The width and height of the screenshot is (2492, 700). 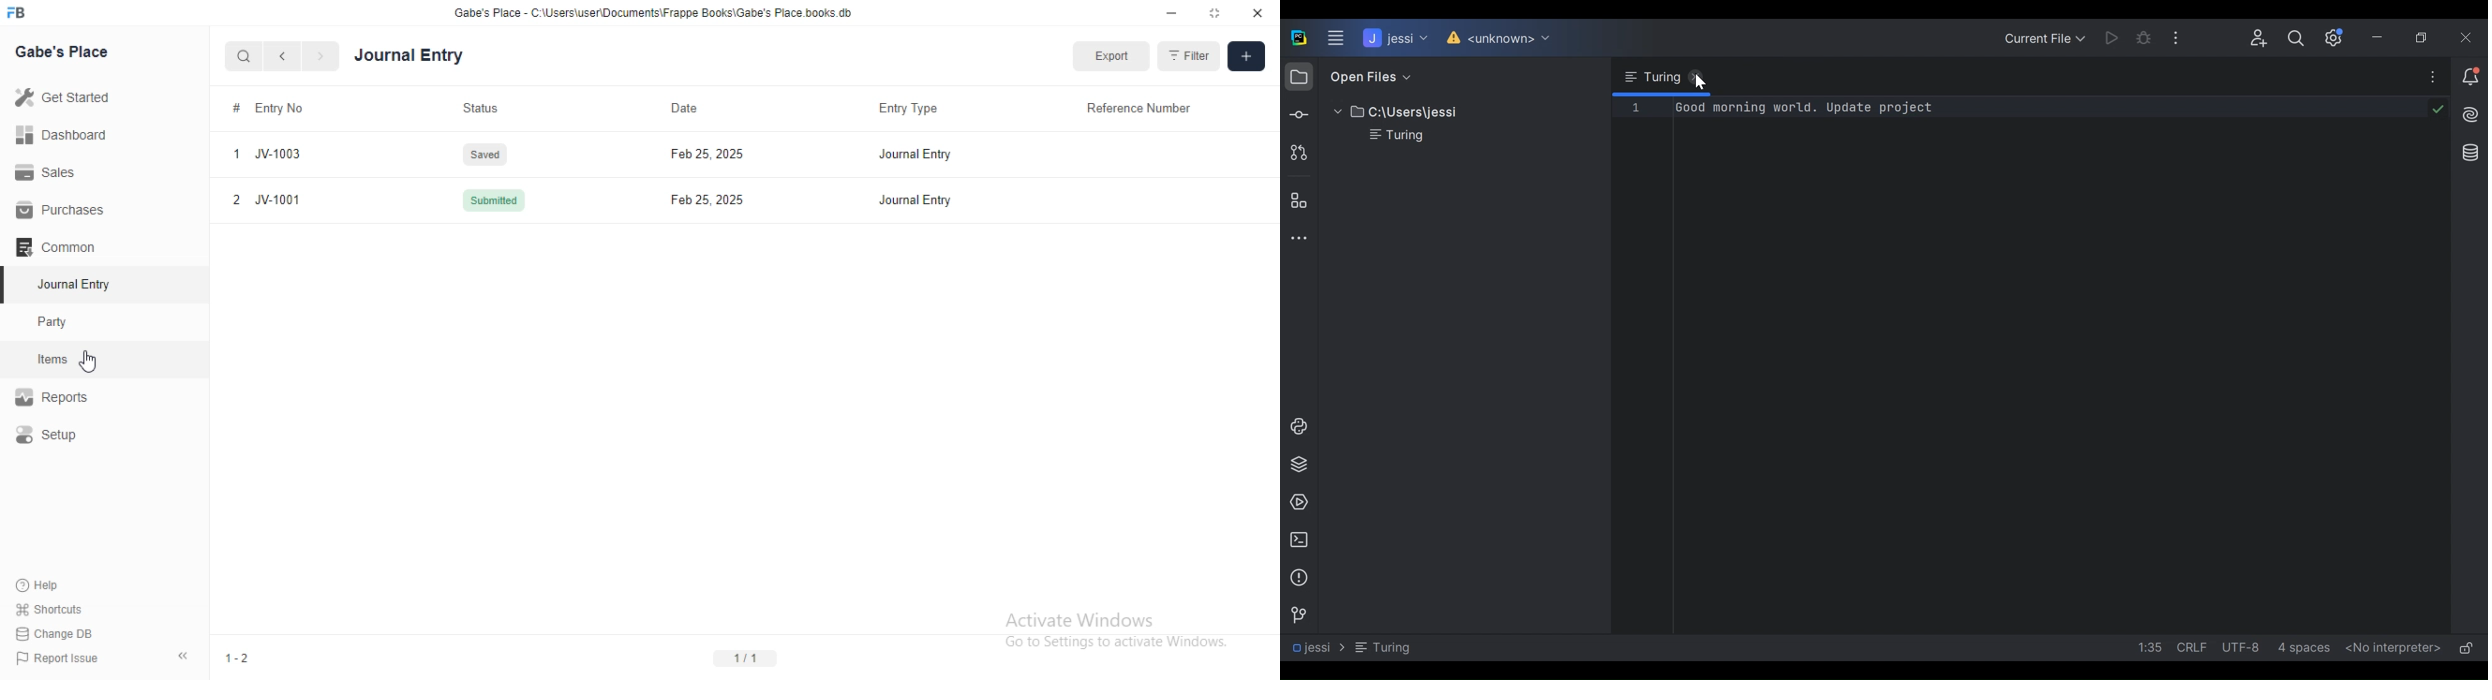 I want to click on Setup, so click(x=50, y=437).